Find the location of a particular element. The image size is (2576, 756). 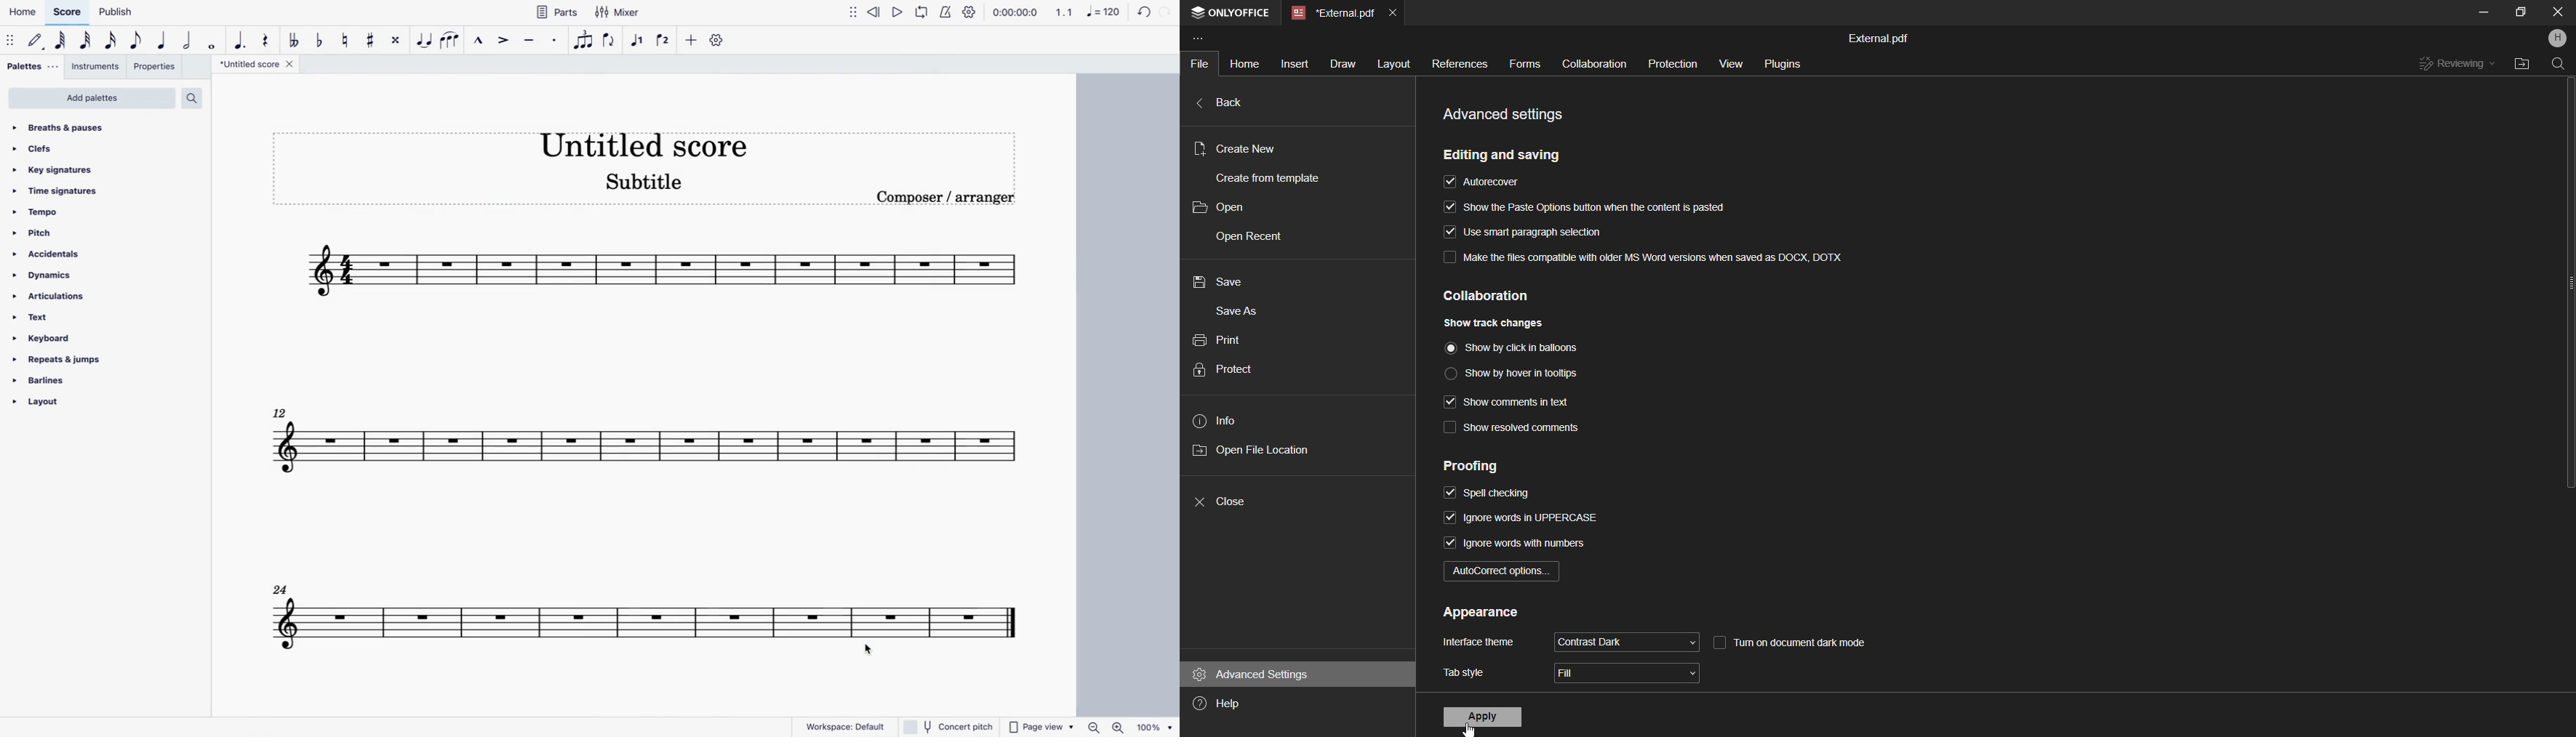

Collaboration is located at coordinates (1592, 65).